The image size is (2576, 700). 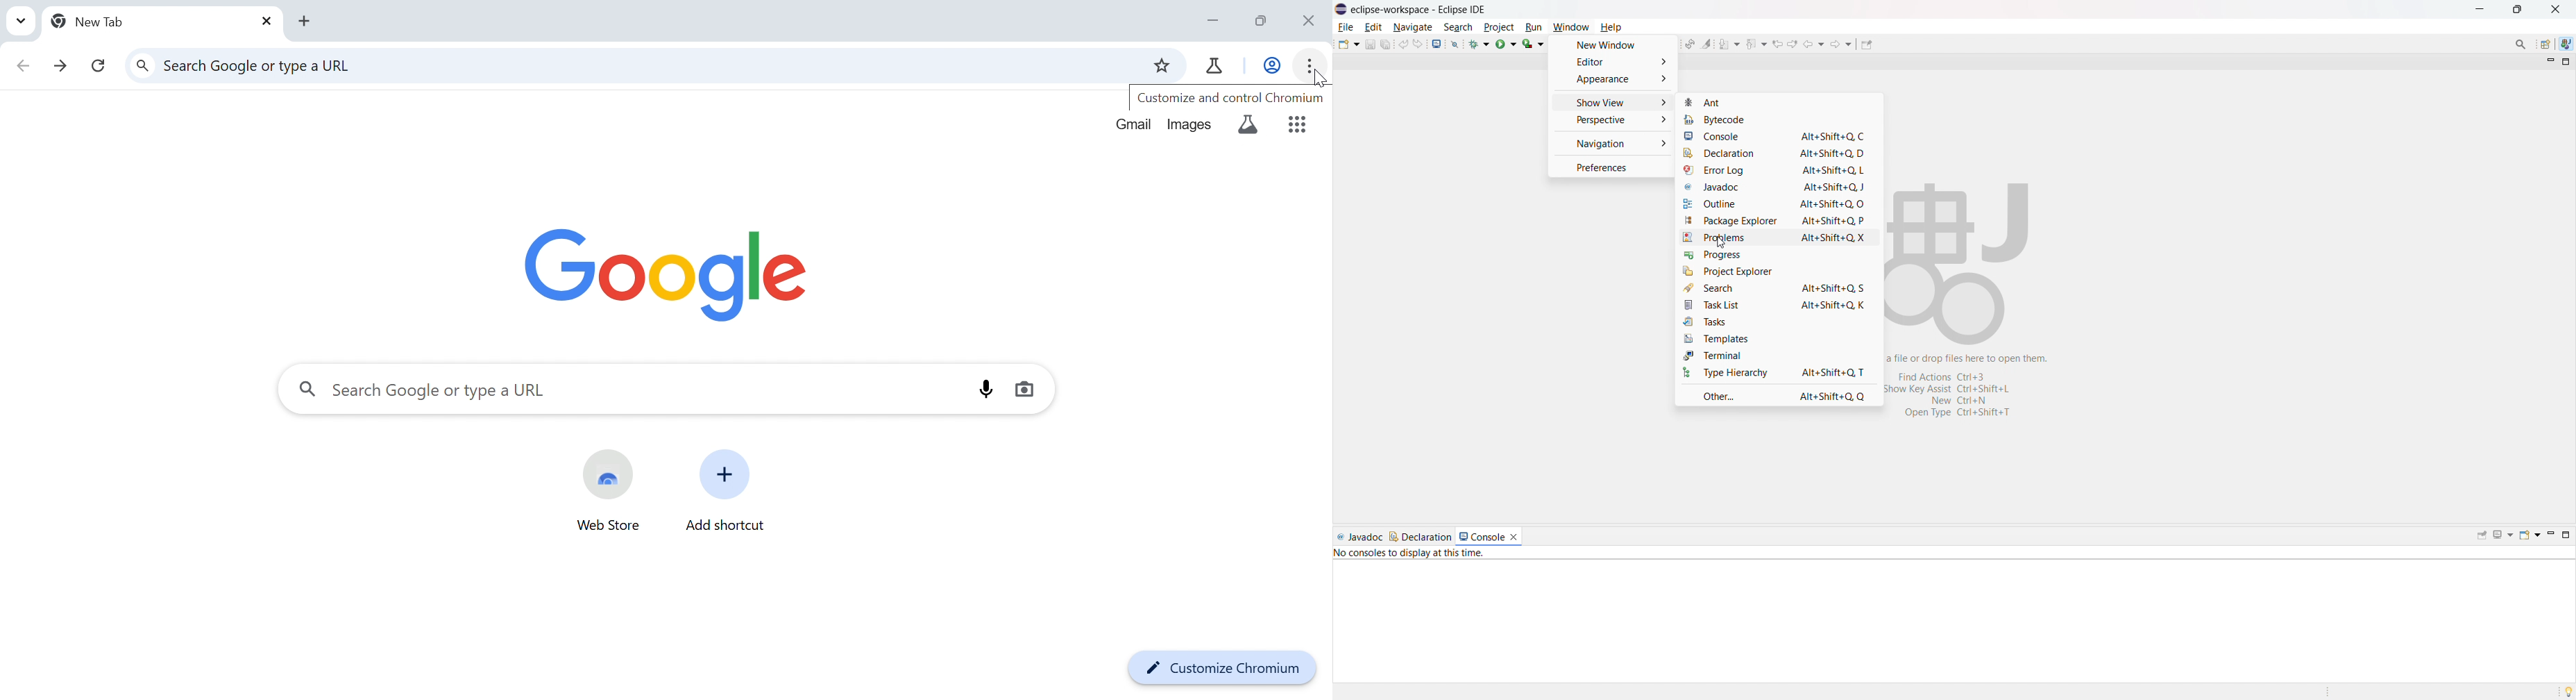 I want to click on skip all breakpoints, so click(x=1455, y=45).